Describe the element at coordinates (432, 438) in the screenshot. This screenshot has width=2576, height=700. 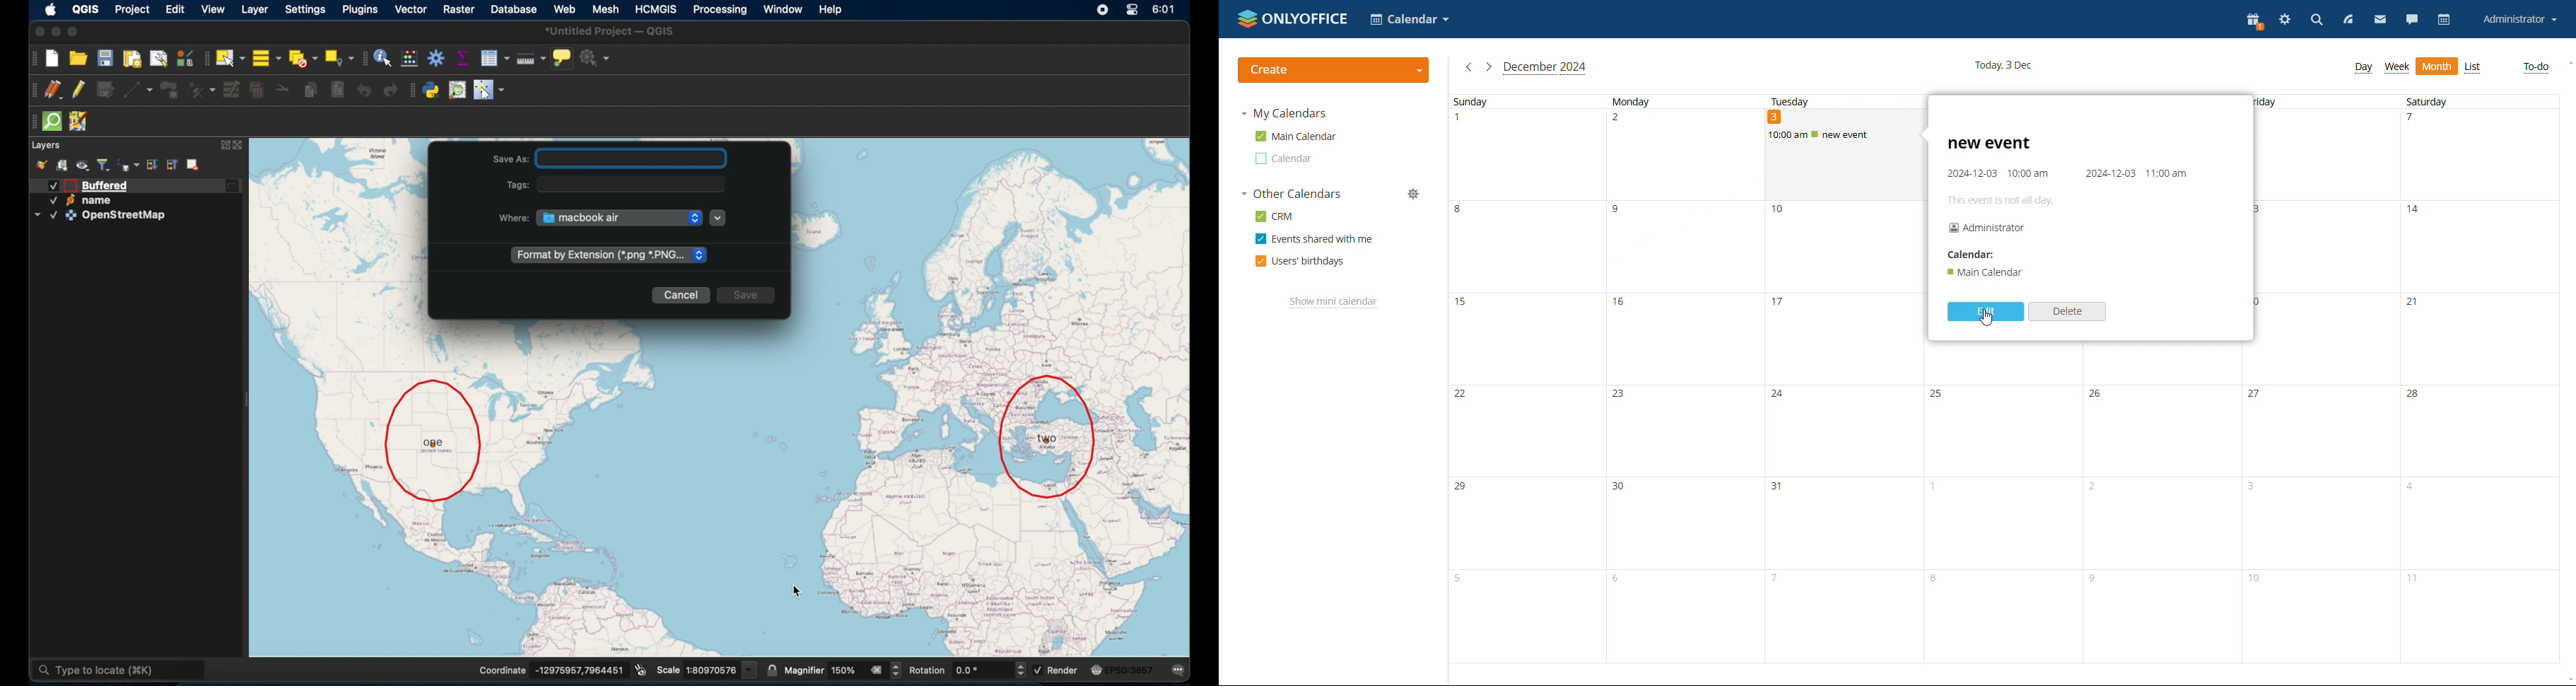
I see `location one` at that location.